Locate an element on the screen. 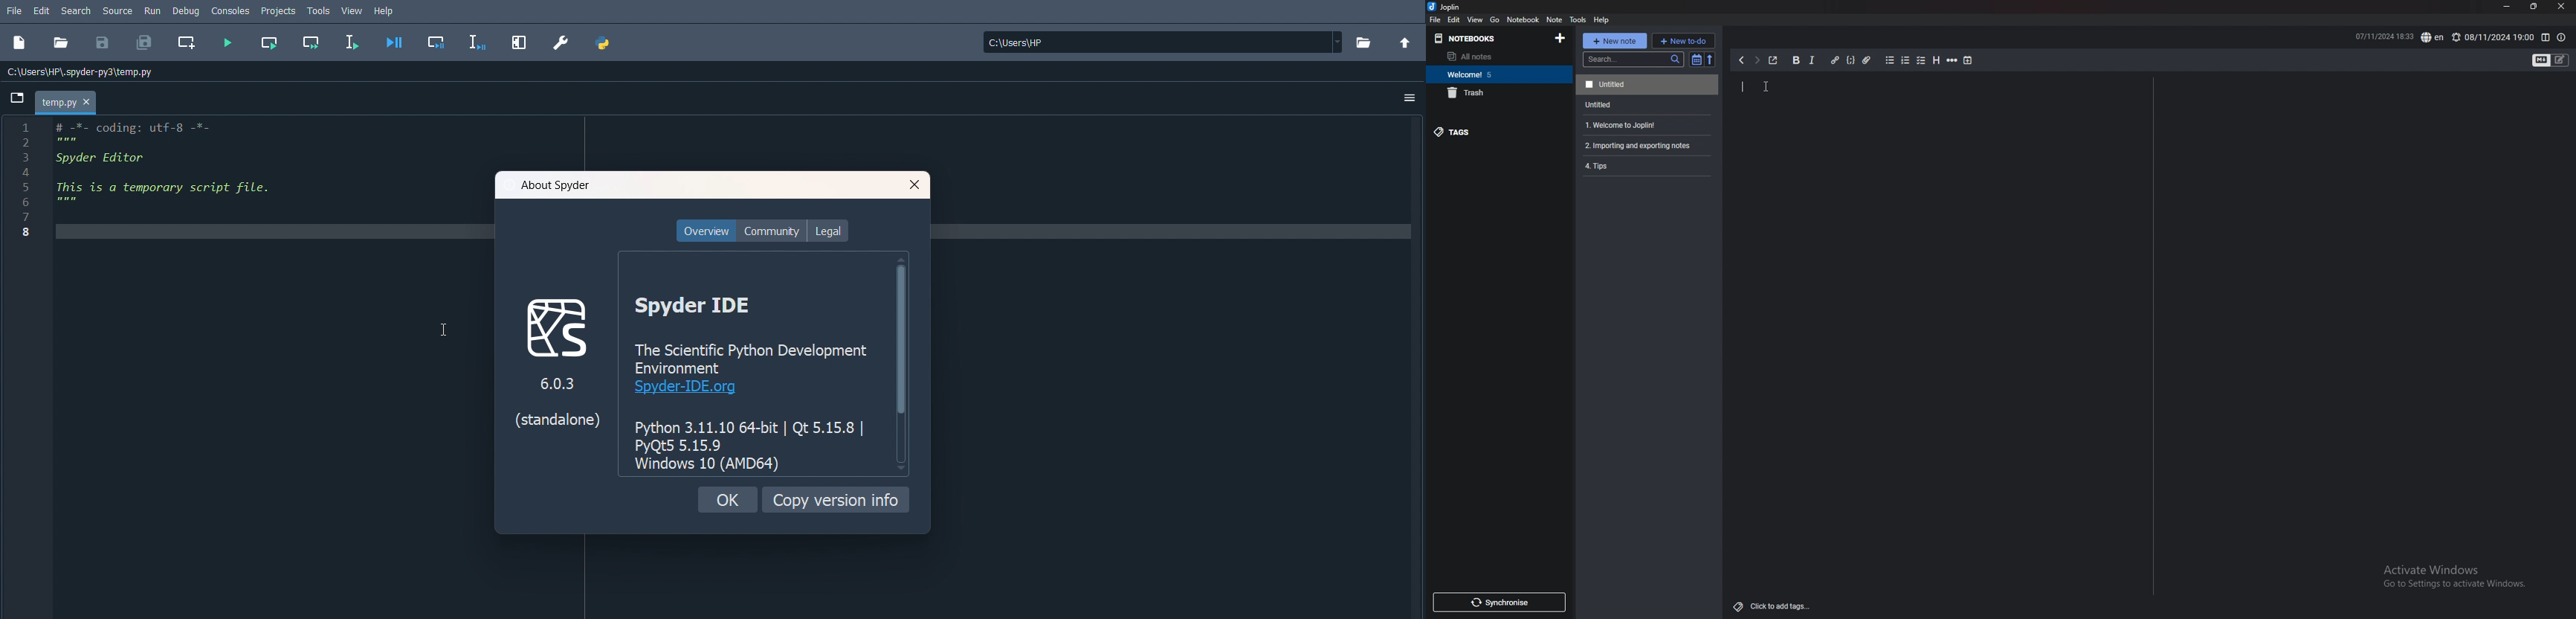 This screenshot has height=644, width=2576. trash is located at coordinates (1497, 92).